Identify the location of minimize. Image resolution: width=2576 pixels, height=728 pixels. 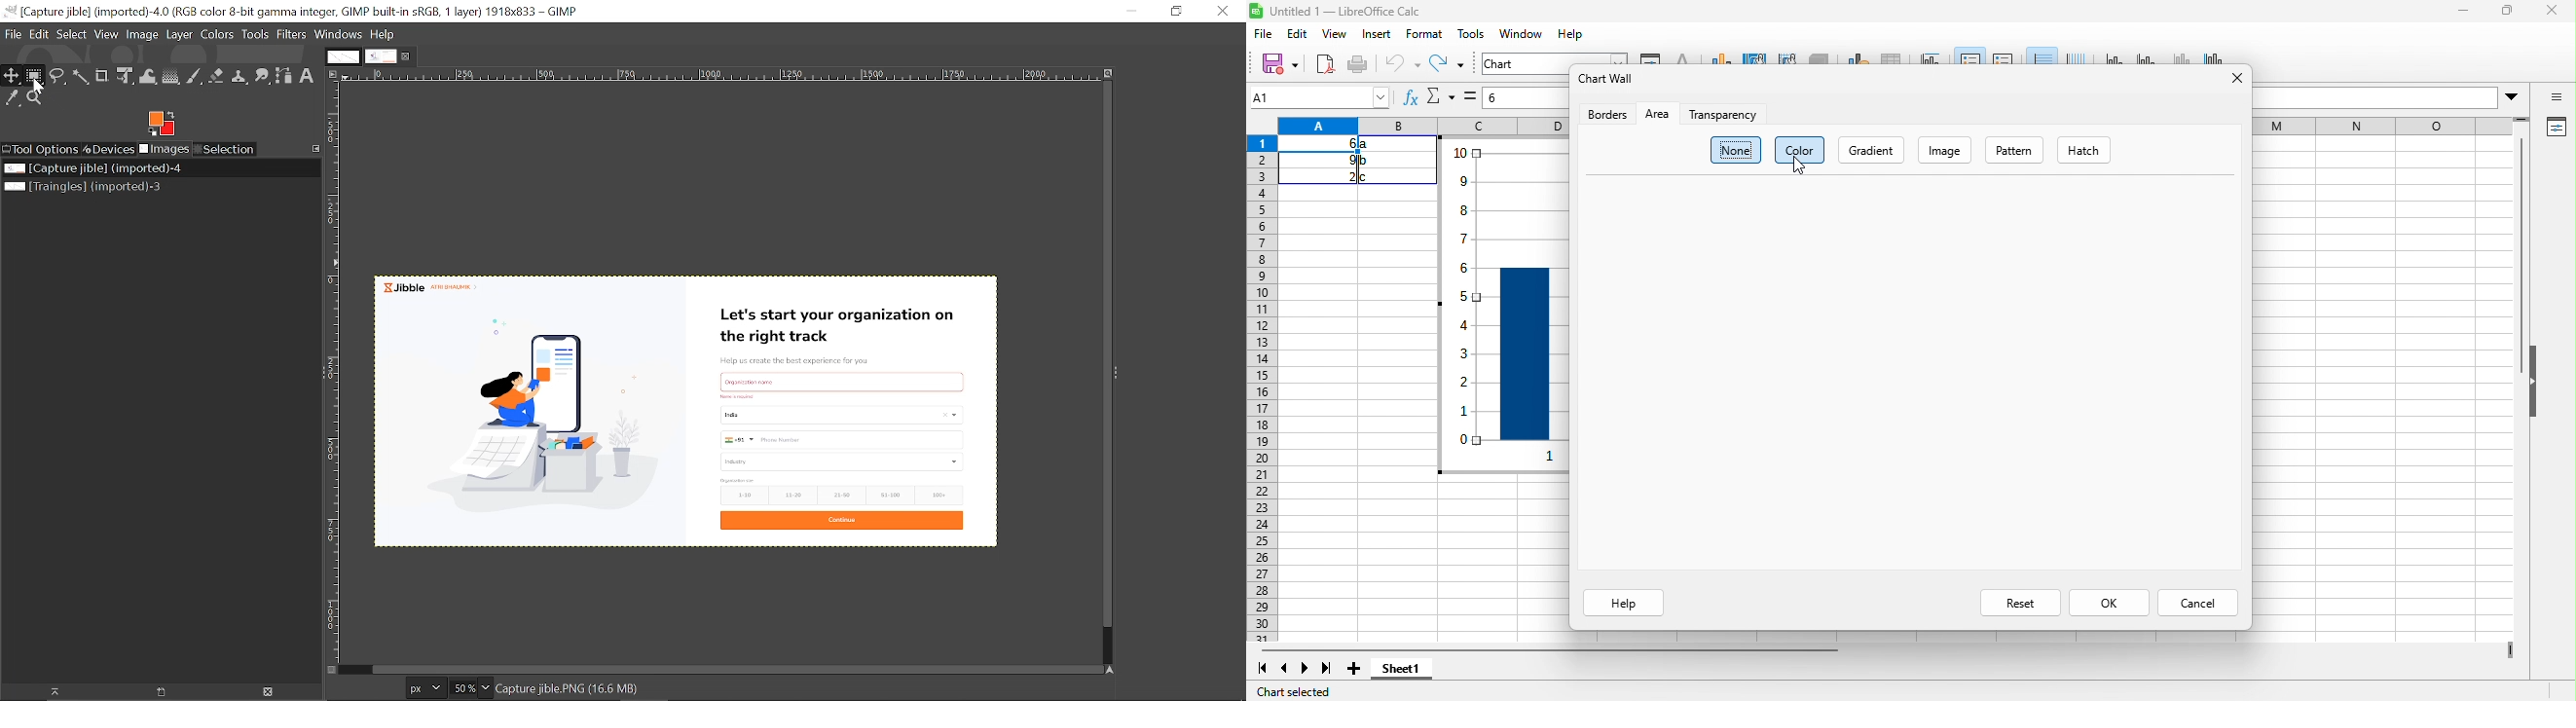
(2463, 10).